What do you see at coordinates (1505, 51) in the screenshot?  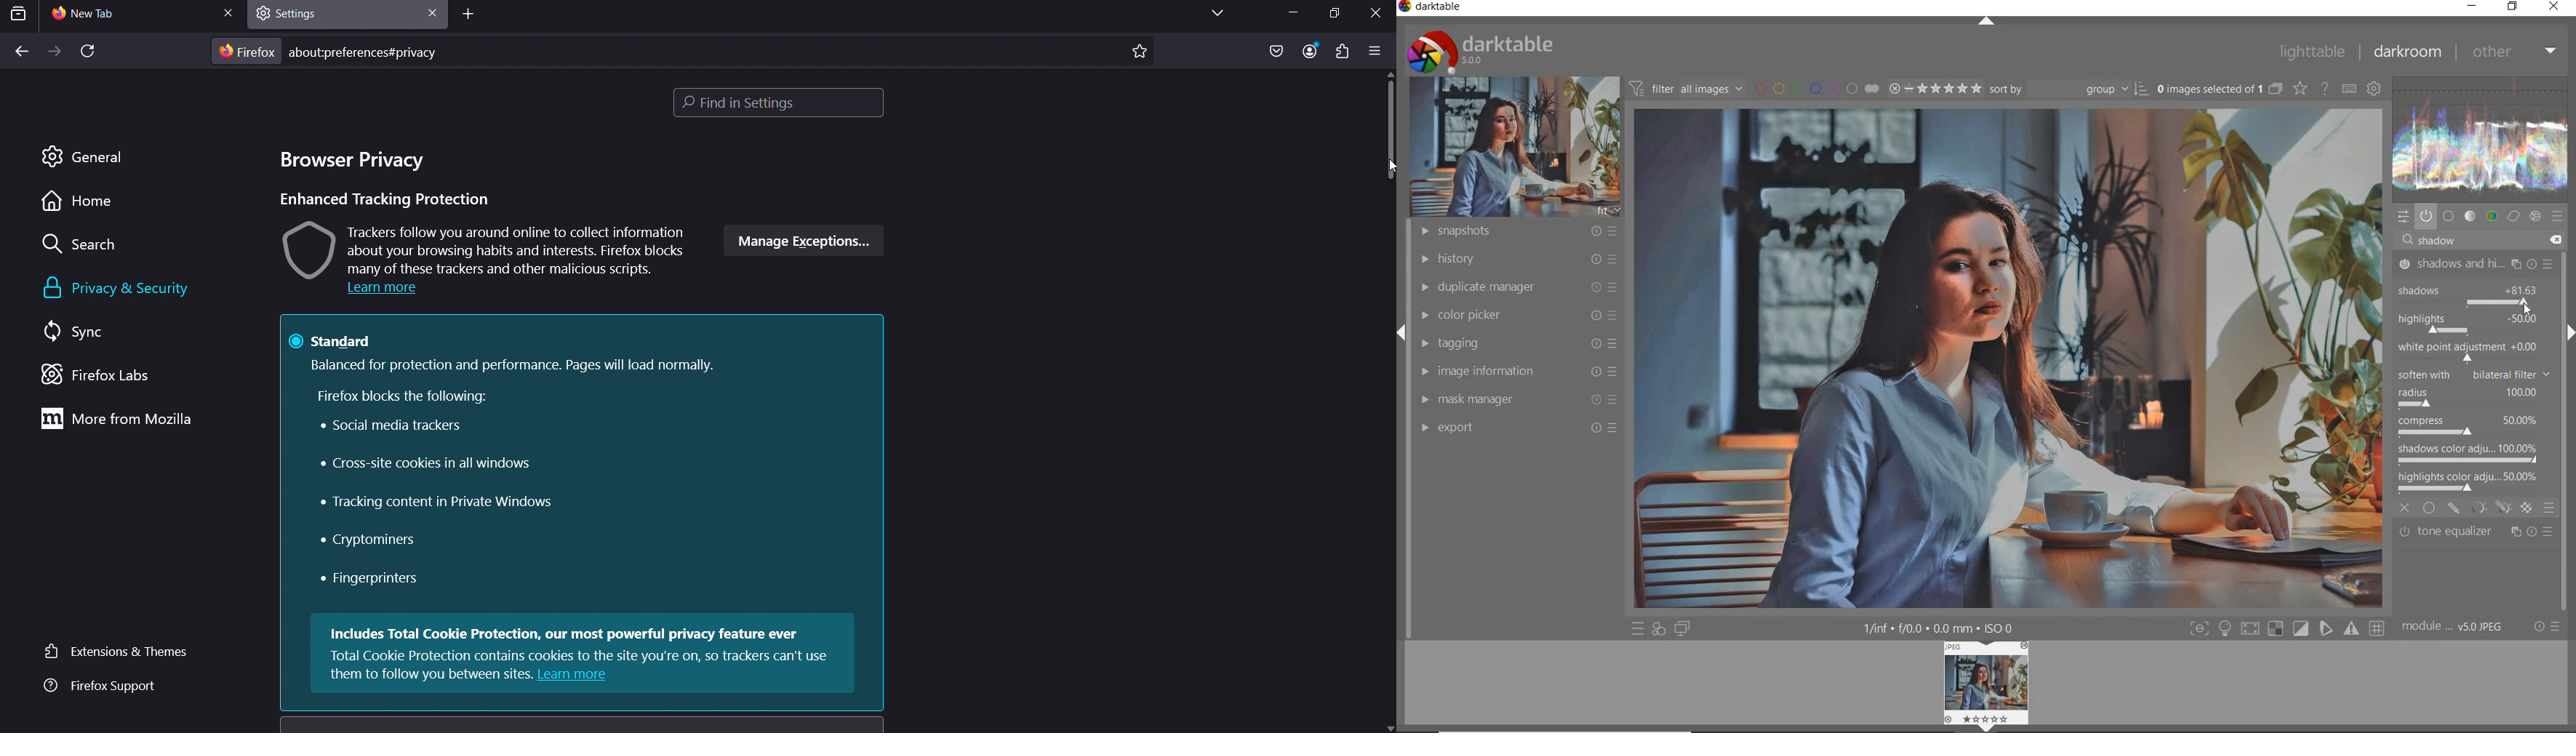 I see `darktable` at bounding box center [1505, 51].